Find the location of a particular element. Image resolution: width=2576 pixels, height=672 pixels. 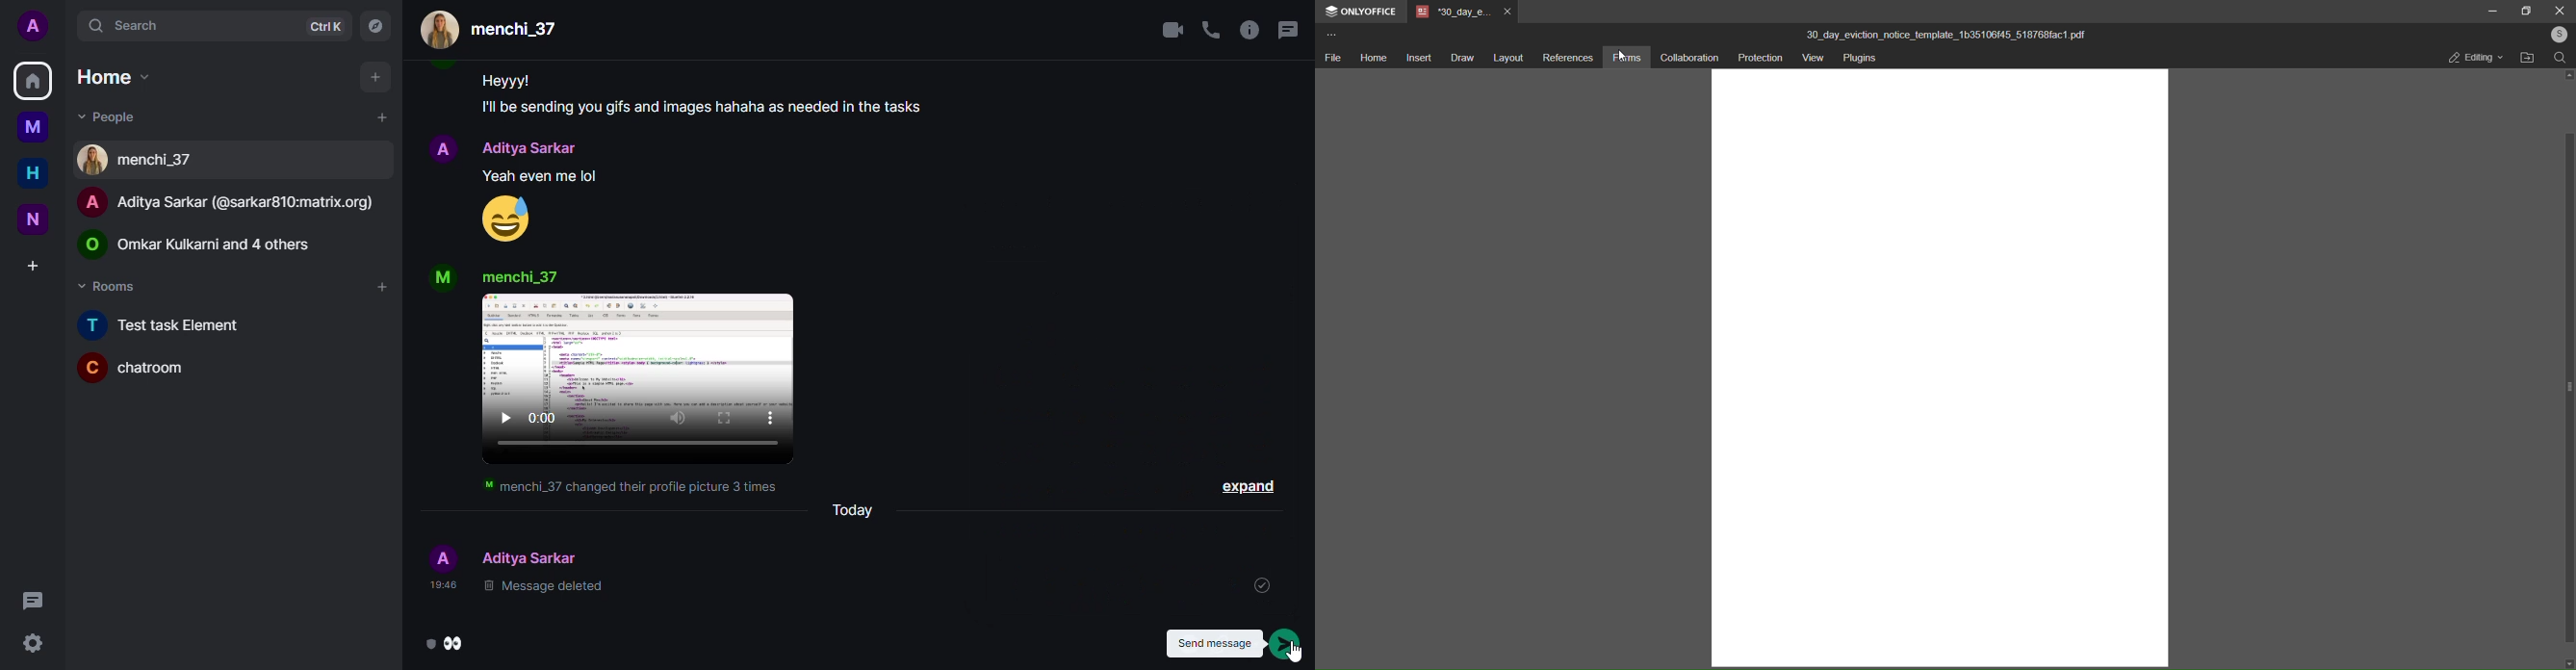

video is located at coordinates (641, 381).